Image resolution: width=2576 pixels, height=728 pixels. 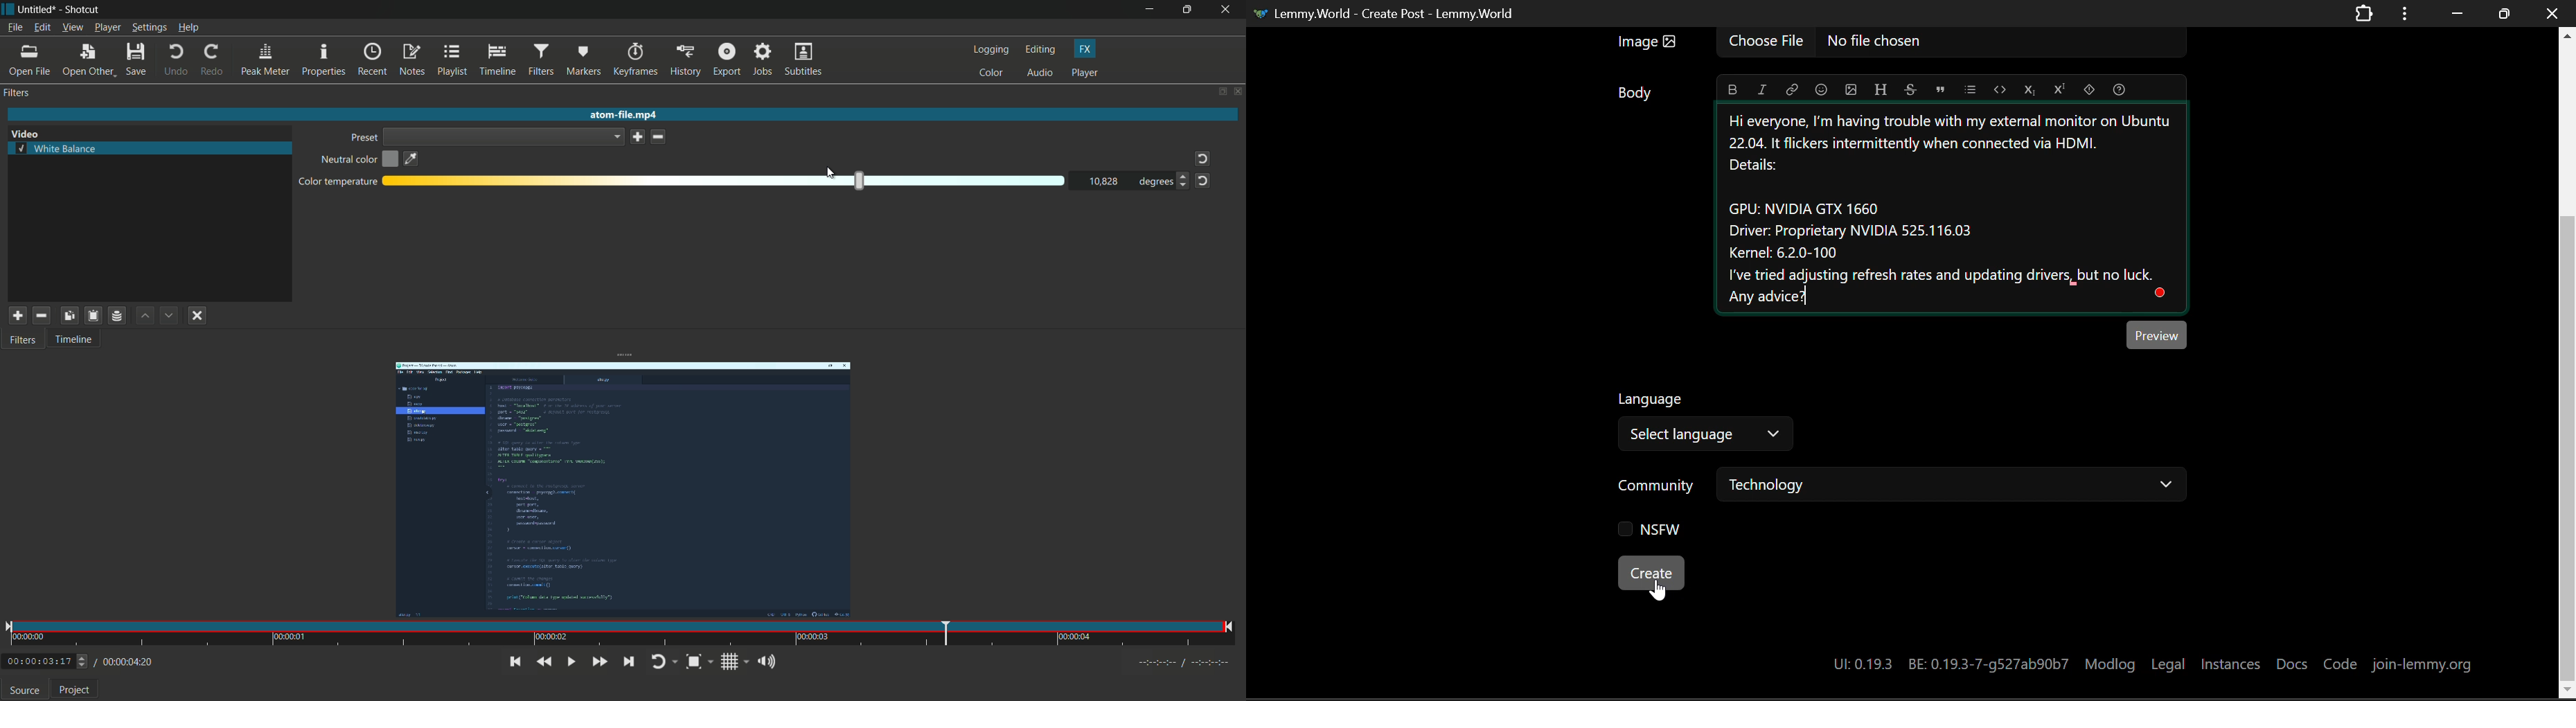 I want to click on white balance filter selected, so click(x=56, y=148).